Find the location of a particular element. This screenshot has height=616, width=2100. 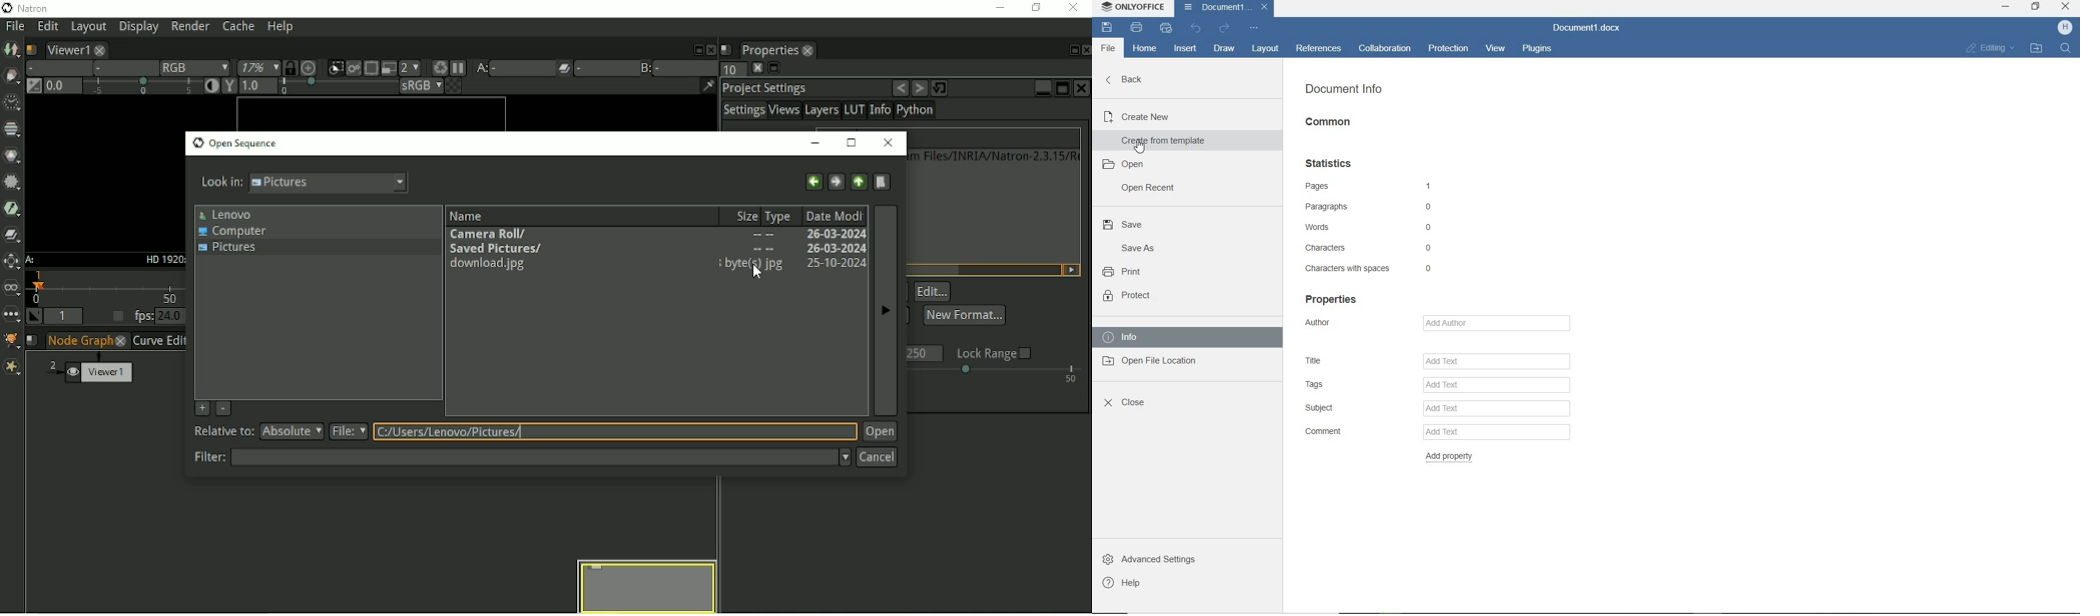

insert is located at coordinates (1185, 49).